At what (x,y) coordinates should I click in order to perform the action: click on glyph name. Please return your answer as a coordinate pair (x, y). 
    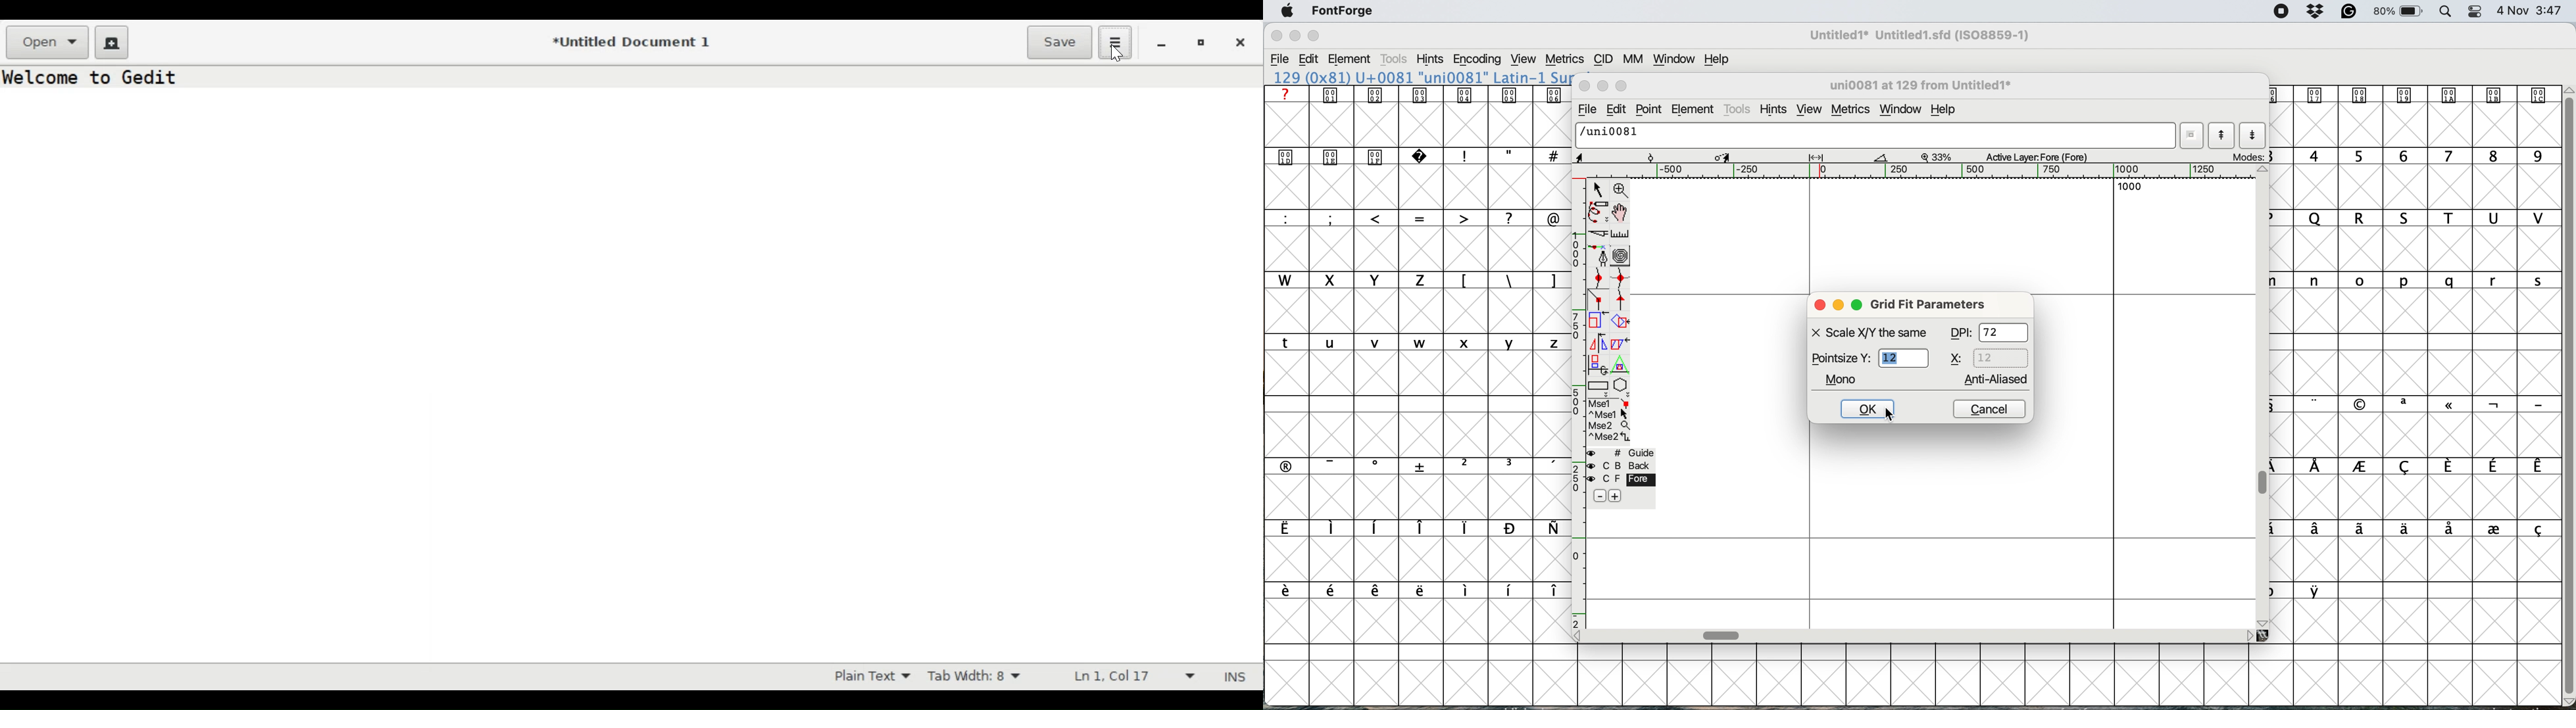
    Looking at the image, I should click on (1916, 86).